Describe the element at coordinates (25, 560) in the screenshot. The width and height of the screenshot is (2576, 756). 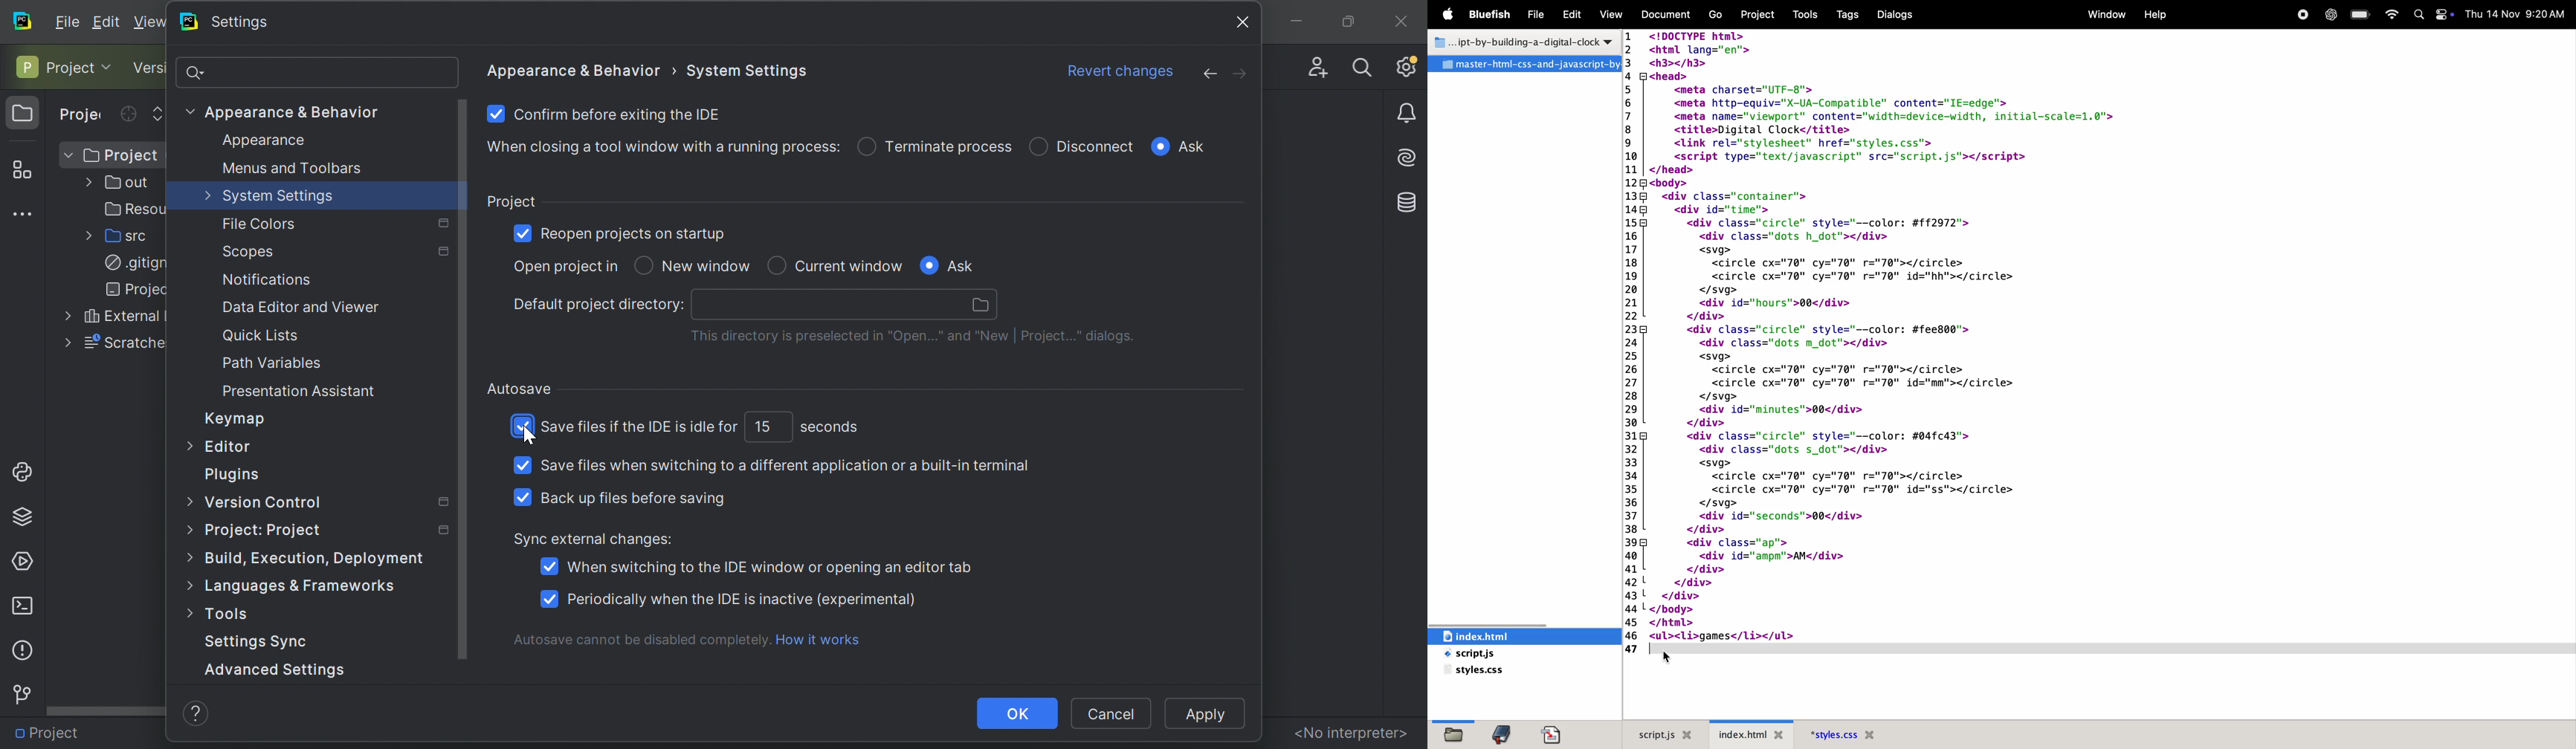
I see `Services` at that location.